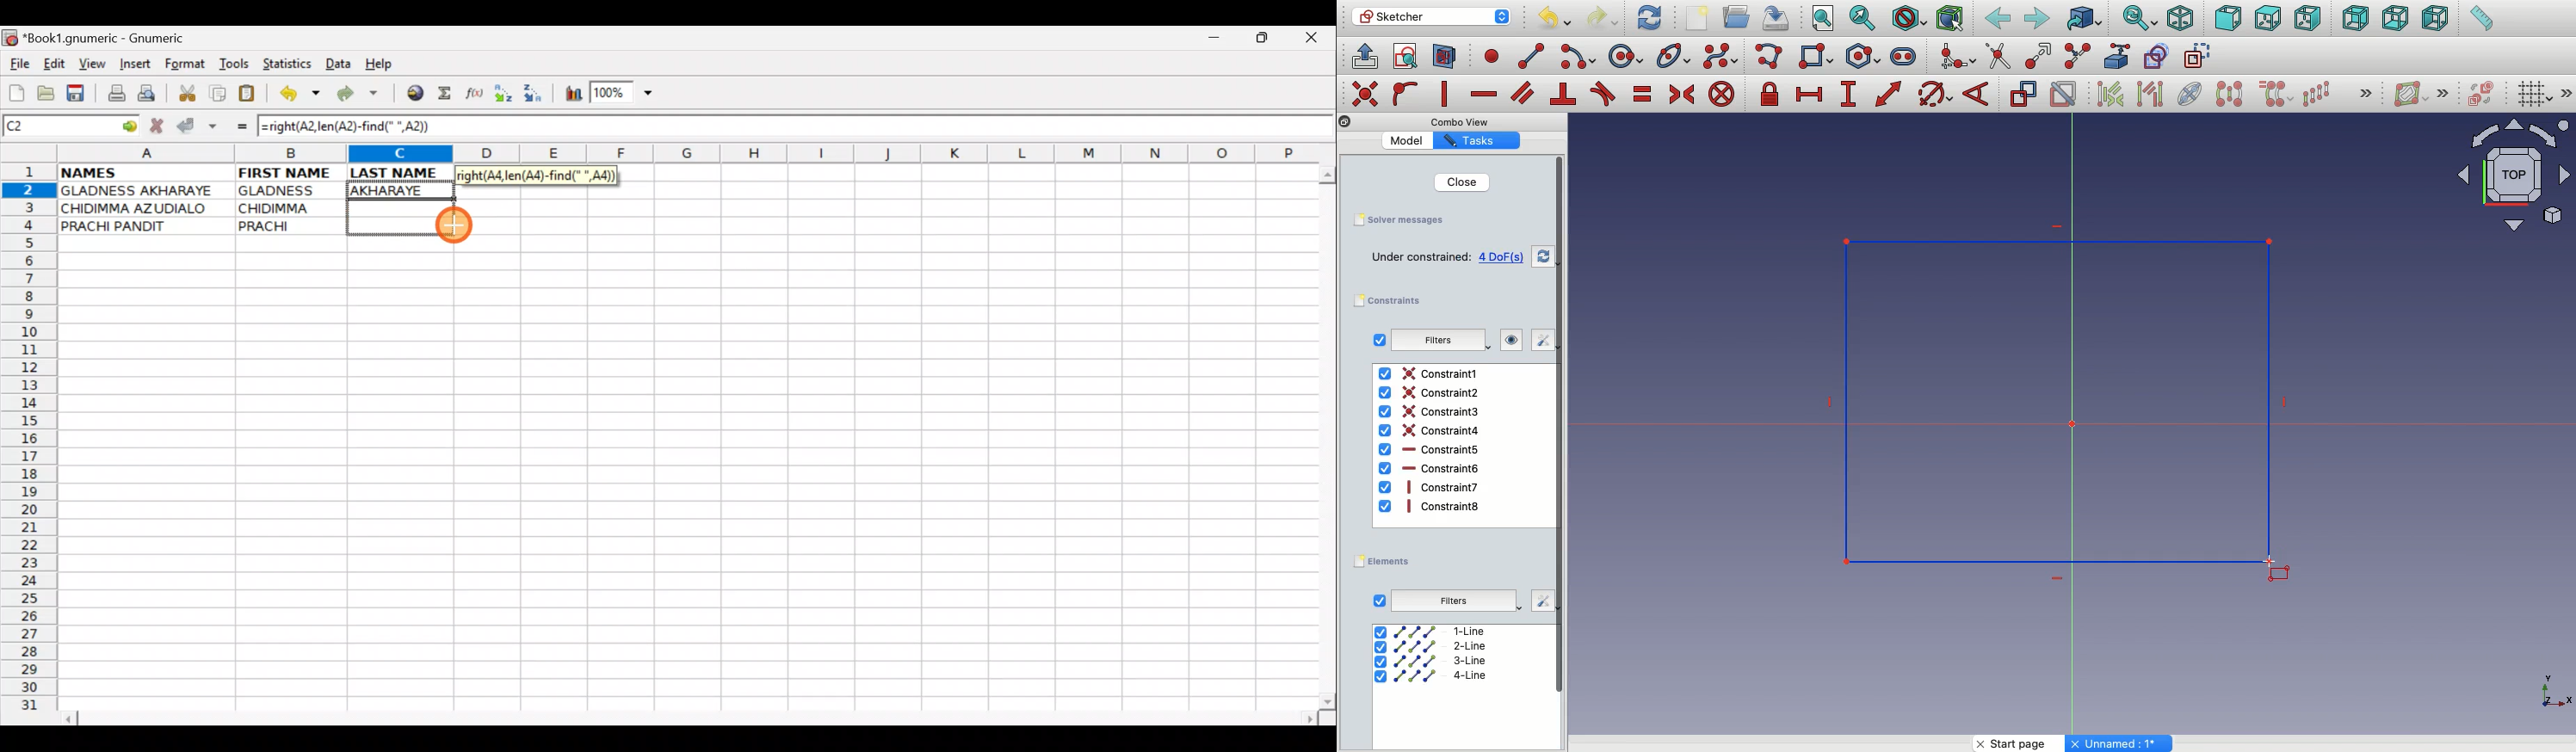  I want to click on Cells, so click(682, 481).